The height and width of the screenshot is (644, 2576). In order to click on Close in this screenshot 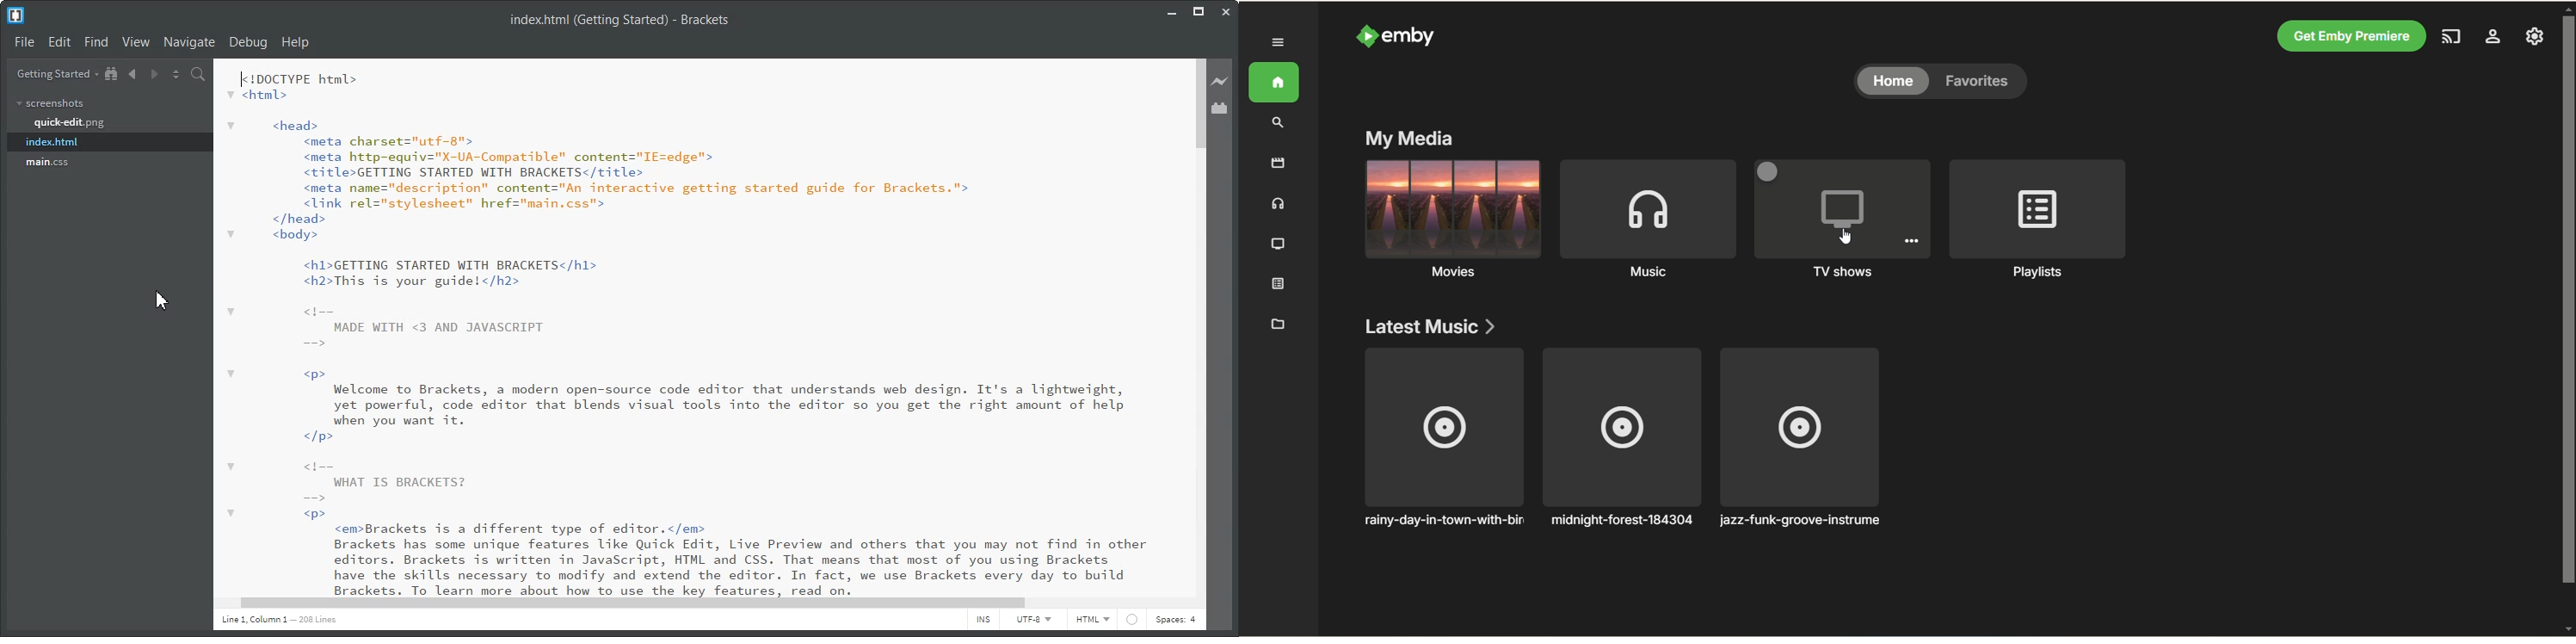, I will do `click(1226, 11)`.